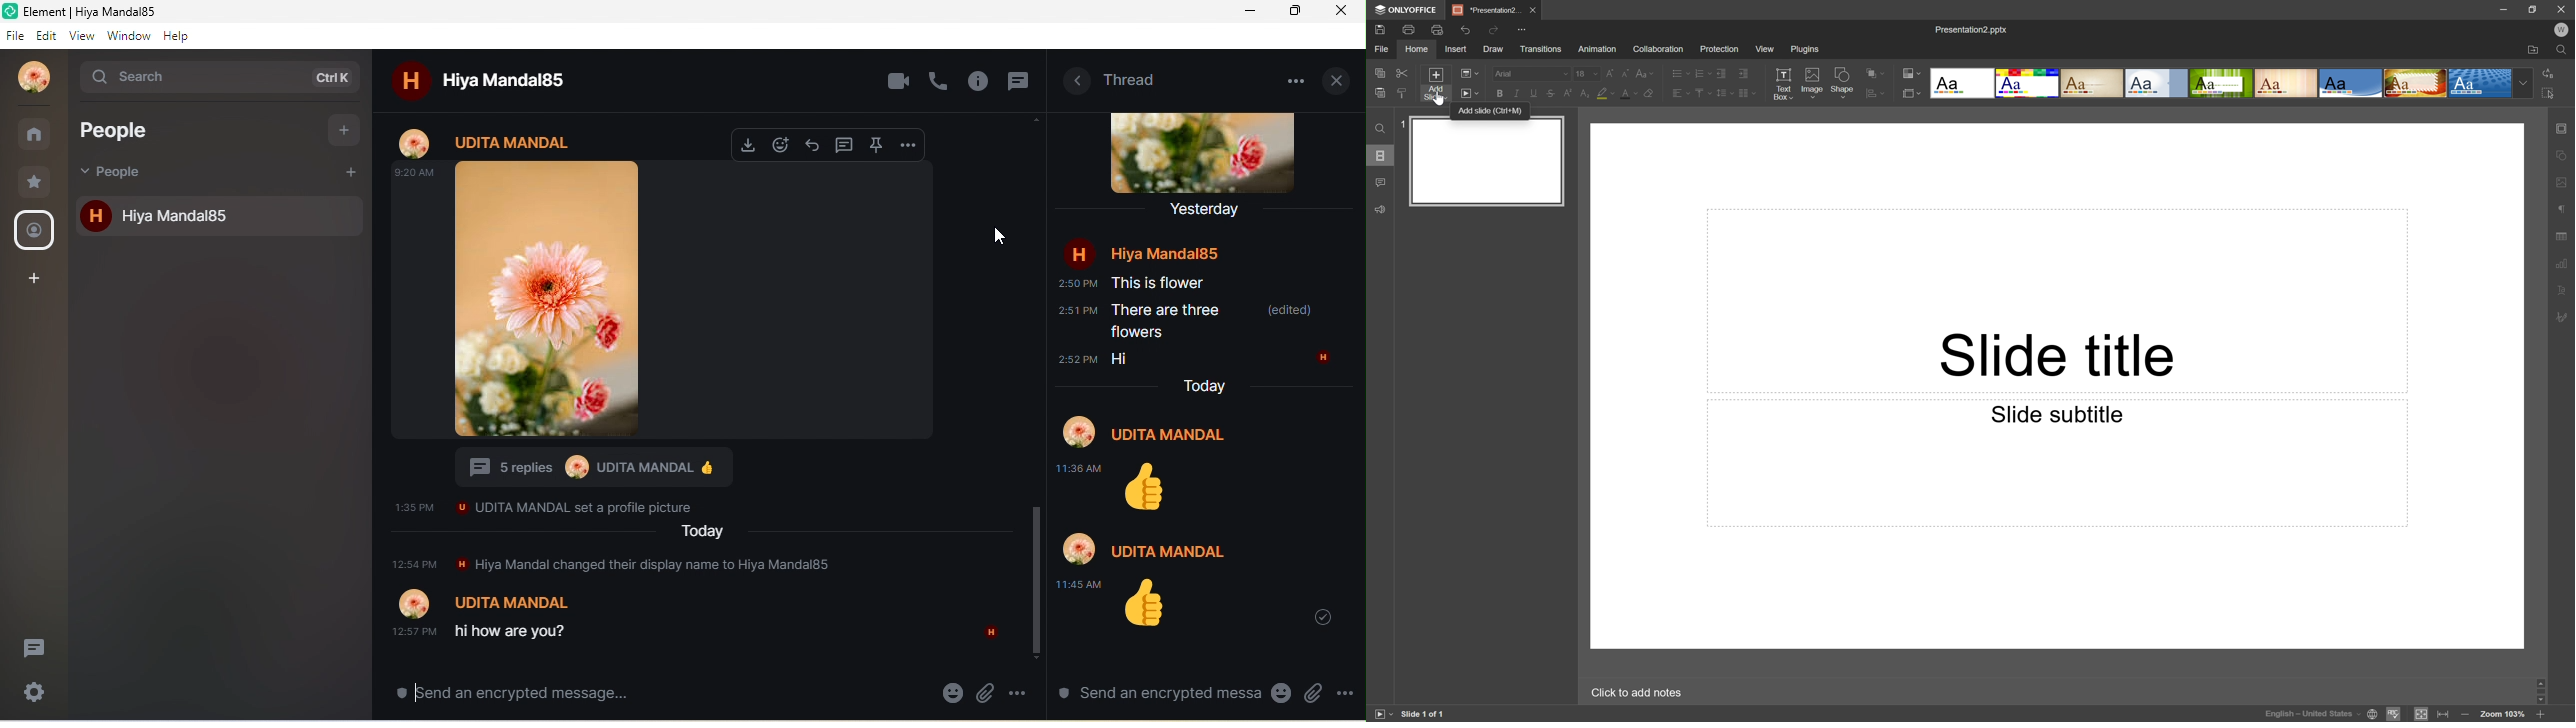 This screenshot has height=728, width=2576. I want to click on Underline, so click(1532, 92).